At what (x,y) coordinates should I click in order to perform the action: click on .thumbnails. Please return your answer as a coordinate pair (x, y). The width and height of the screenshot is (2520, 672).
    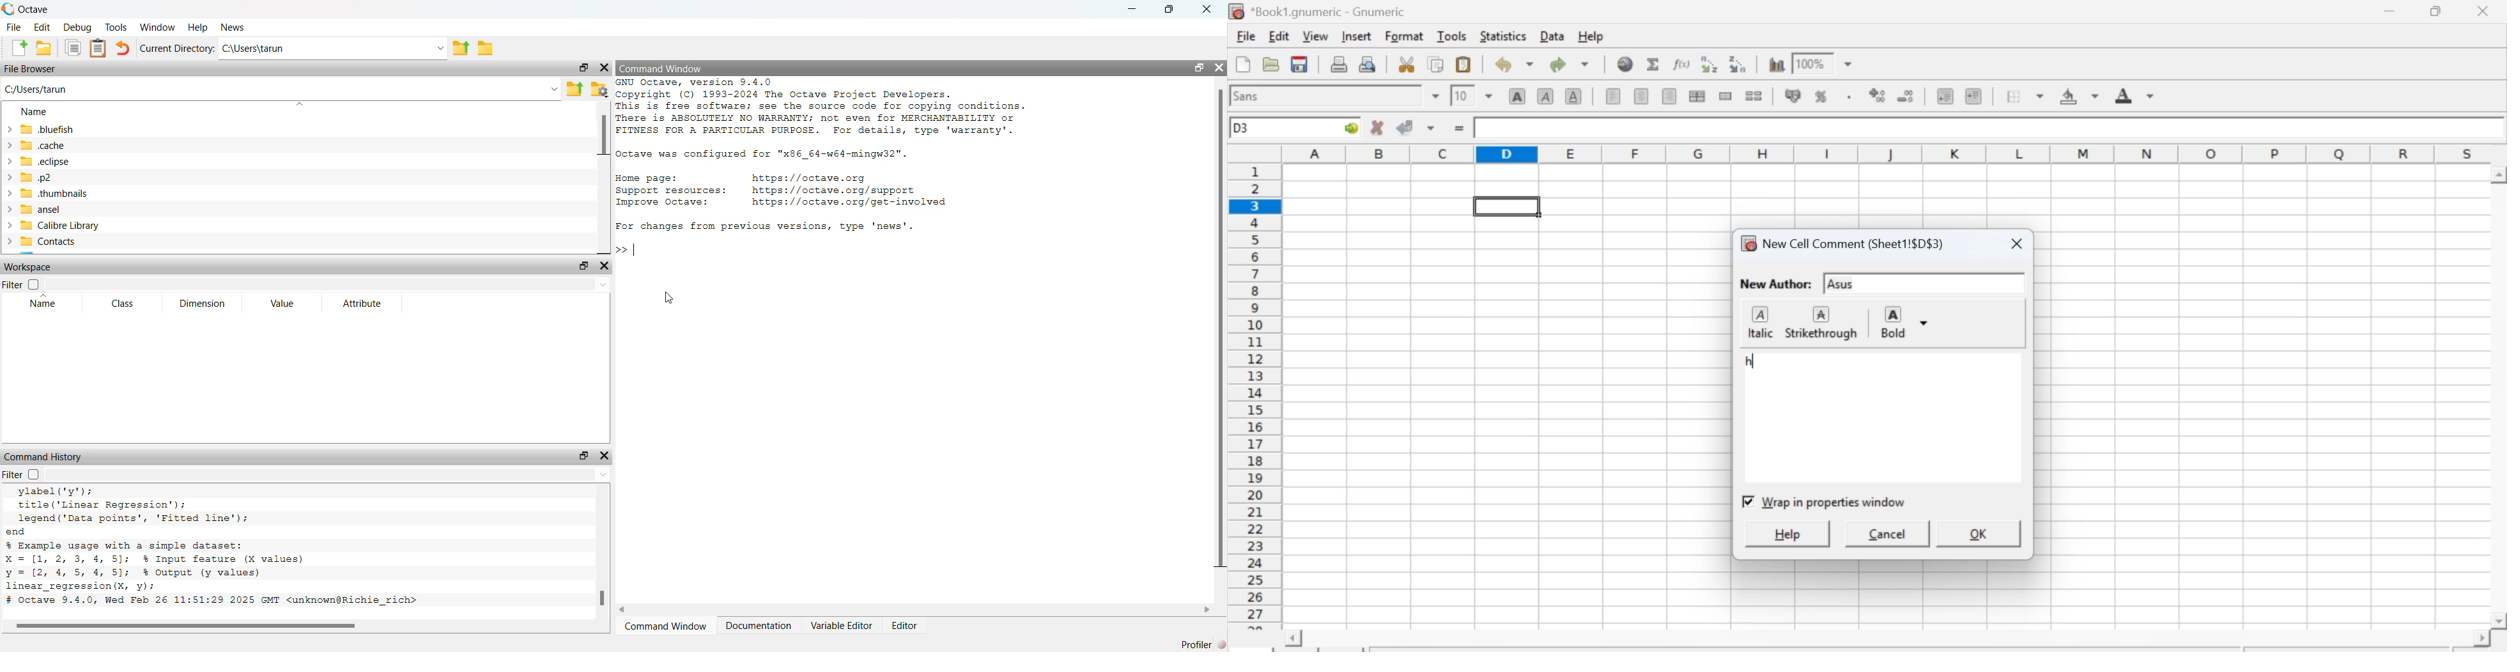
    Looking at the image, I should click on (80, 193).